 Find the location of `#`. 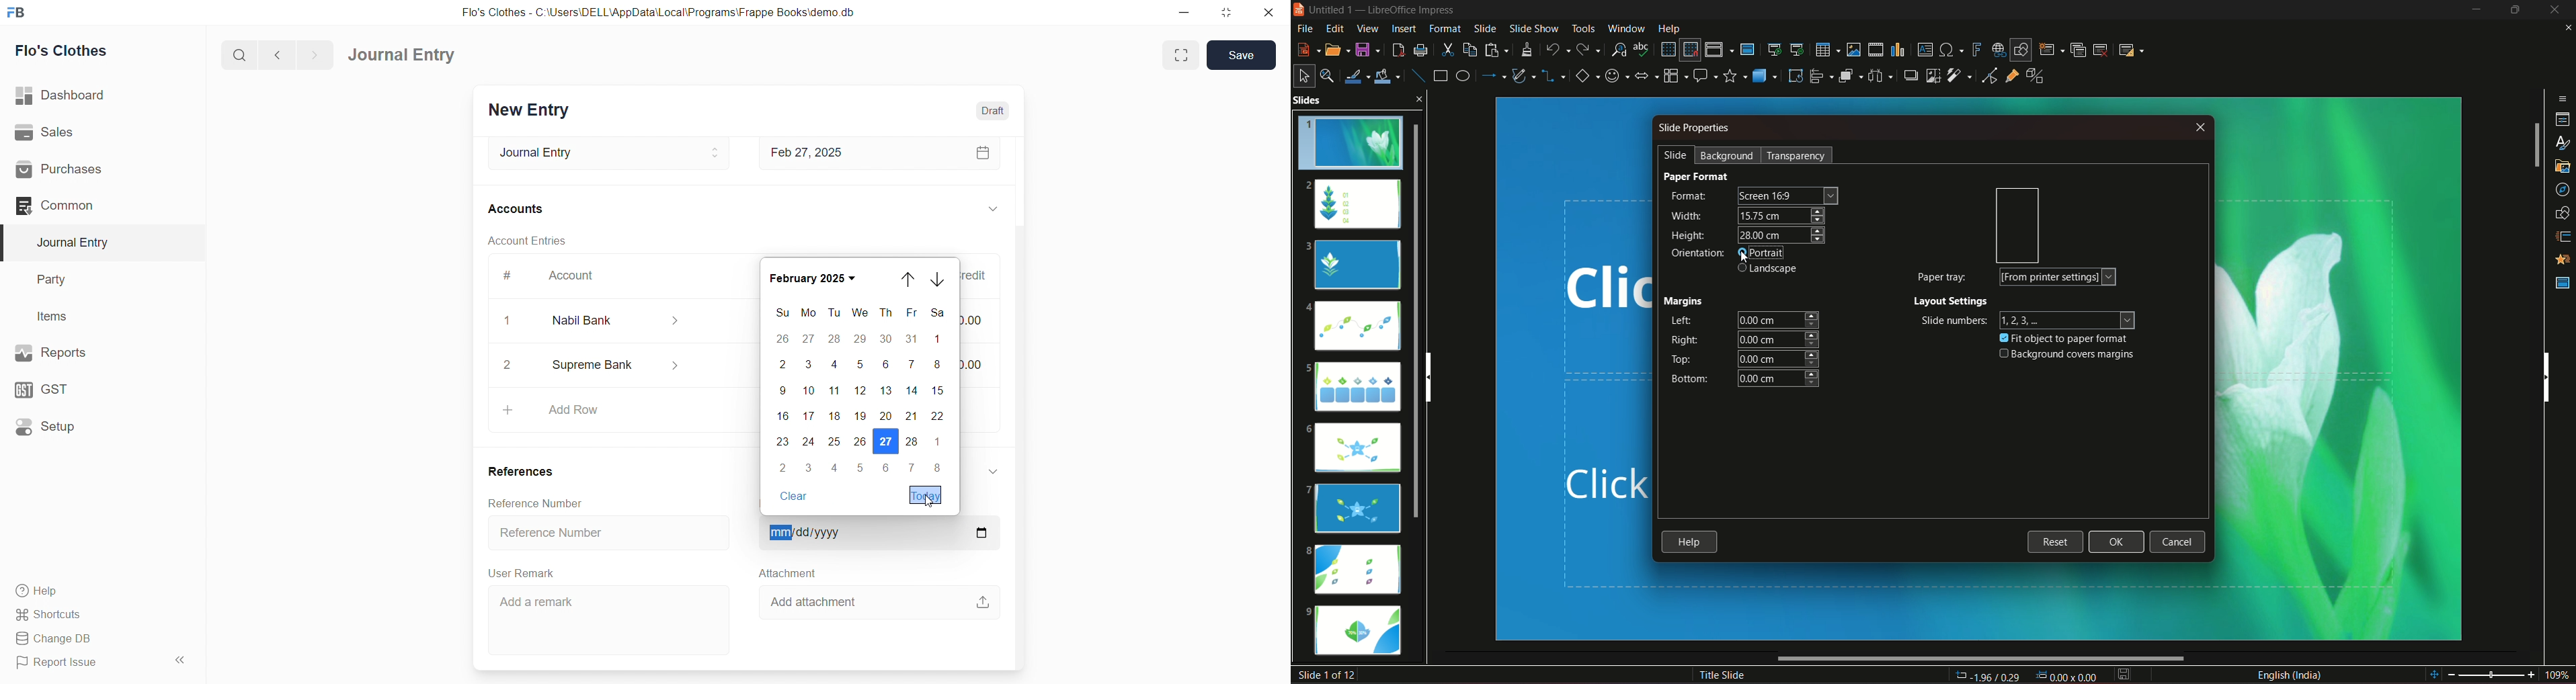

# is located at coordinates (509, 278).